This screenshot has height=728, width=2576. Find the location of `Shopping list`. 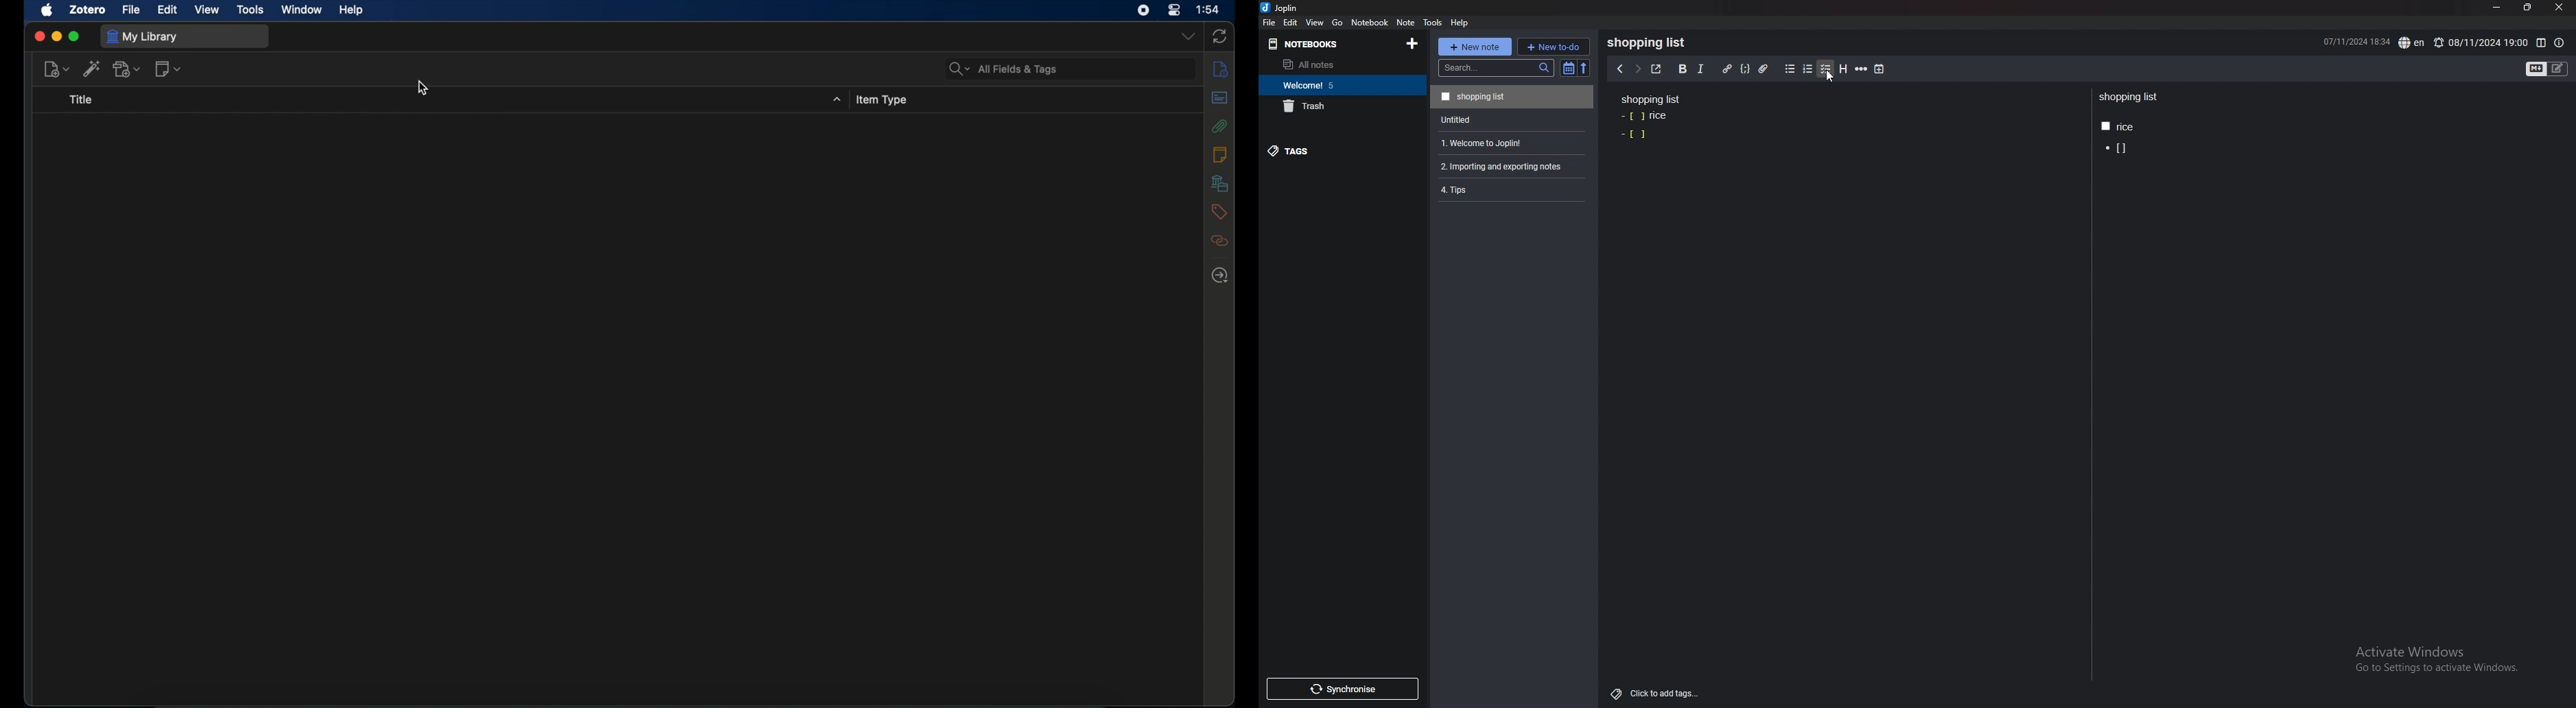

Shopping list is located at coordinates (1651, 99).